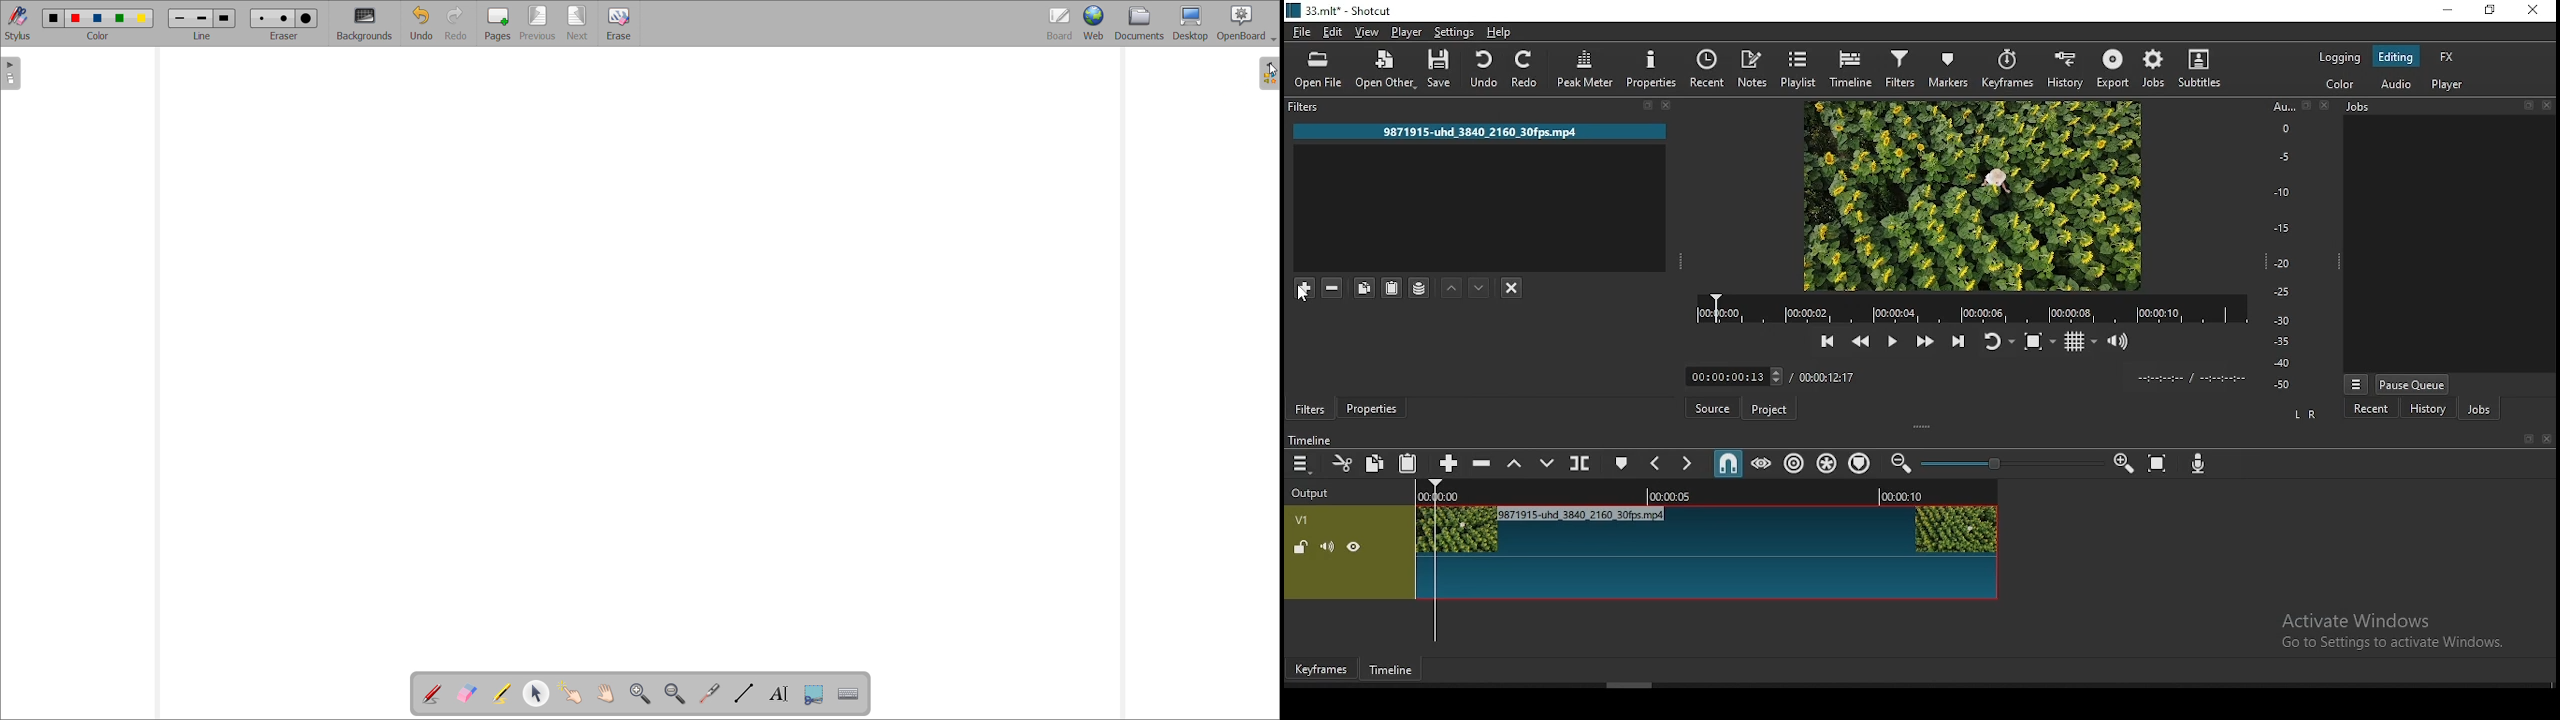 Image resolution: width=2576 pixels, height=728 pixels. What do you see at coordinates (1730, 465) in the screenshot?
I see `snap` at bounding box center [1730, 465].